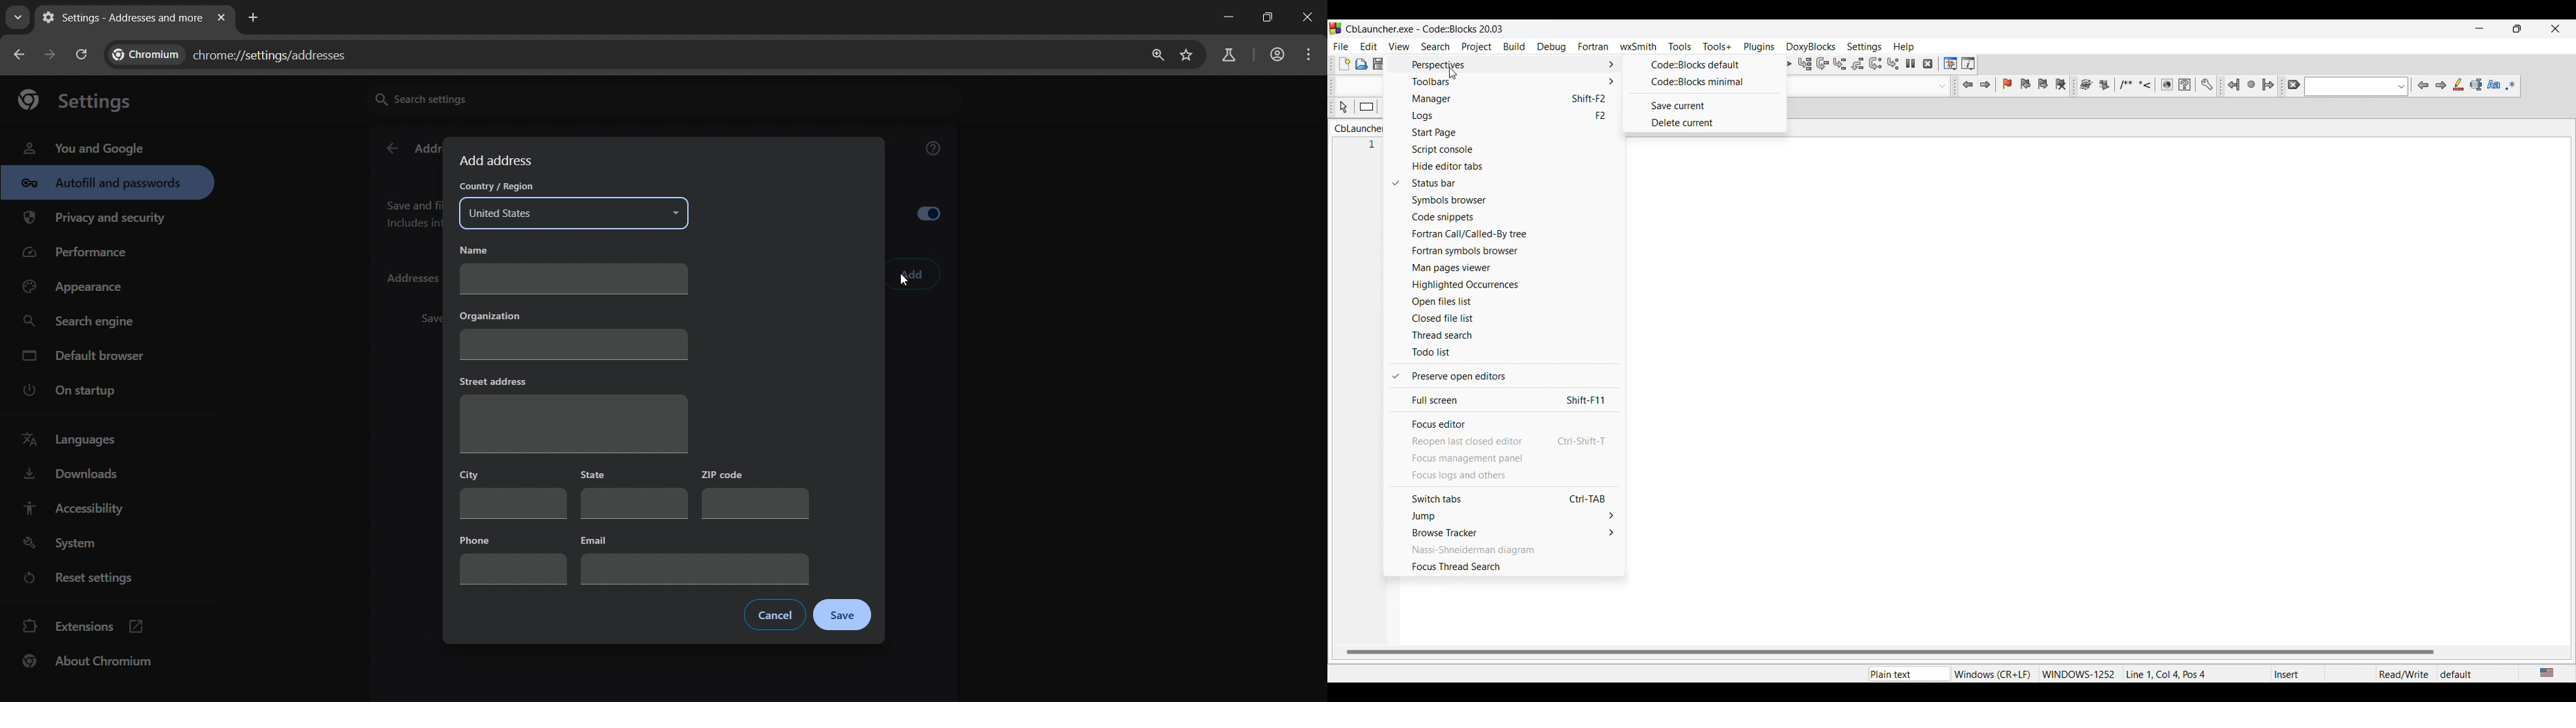 The width and height of the screenshot is (2576, 728). I want to click on Current tab, so click(1361, 128).